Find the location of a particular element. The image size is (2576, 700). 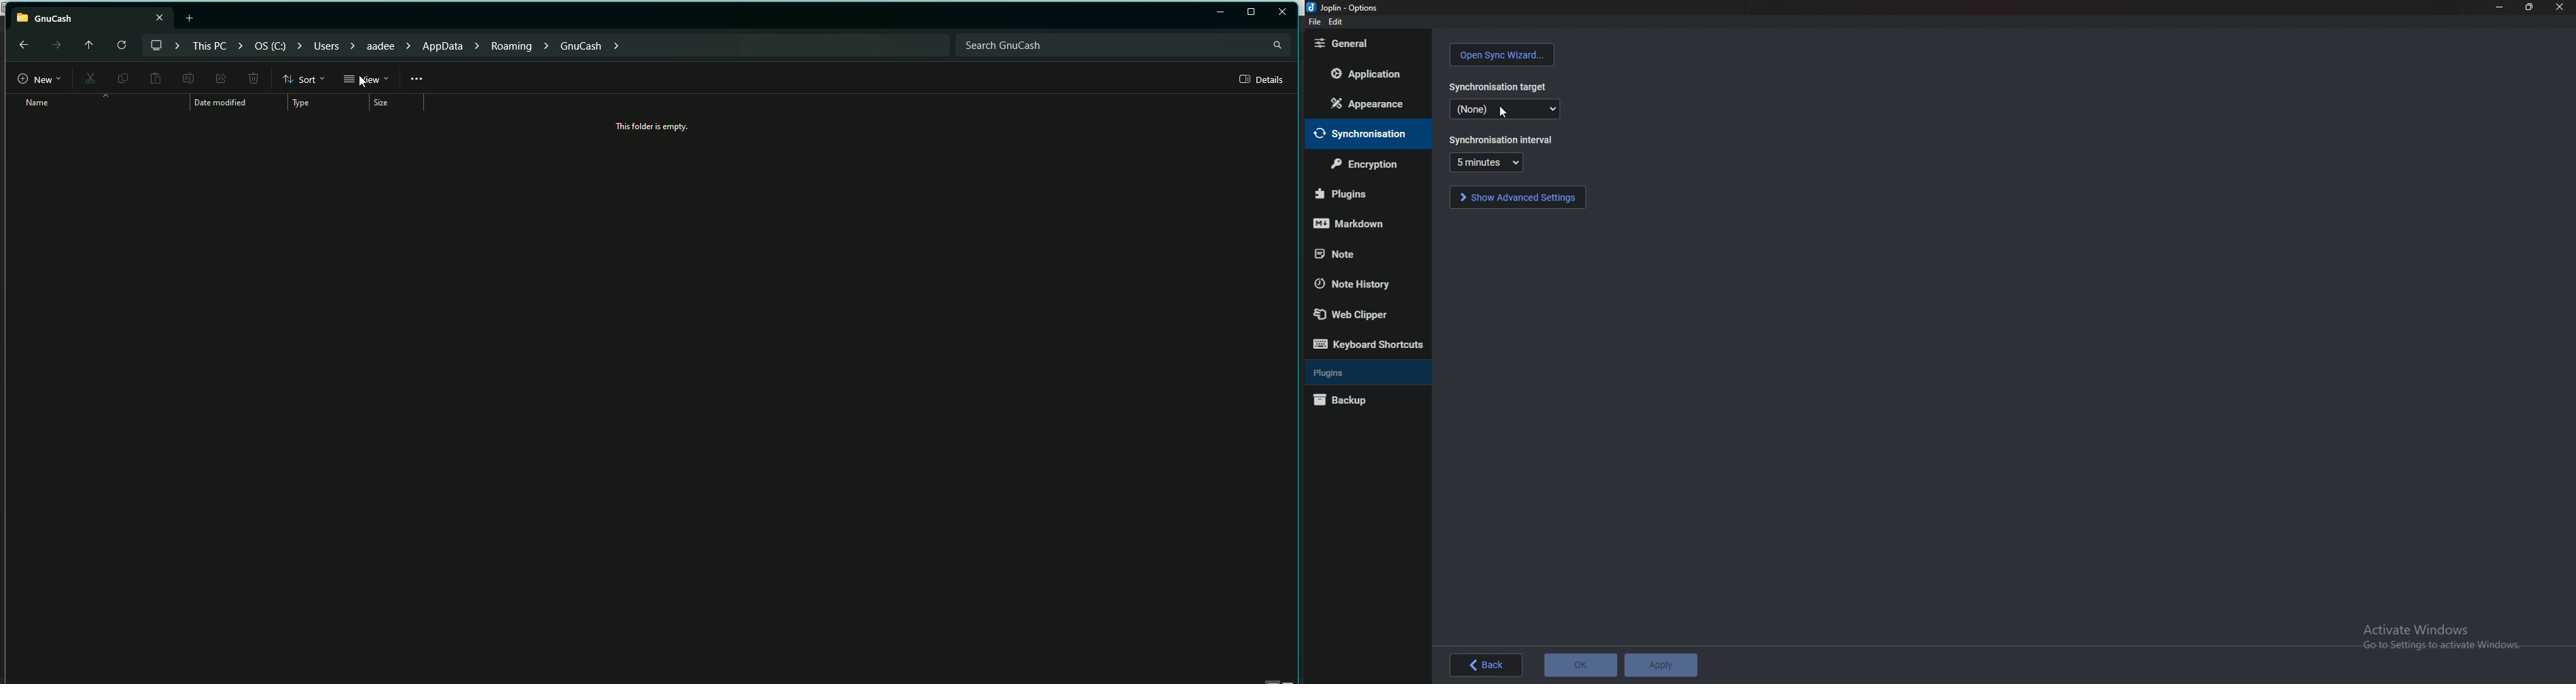

OK is located at coordinates (1582, 664).